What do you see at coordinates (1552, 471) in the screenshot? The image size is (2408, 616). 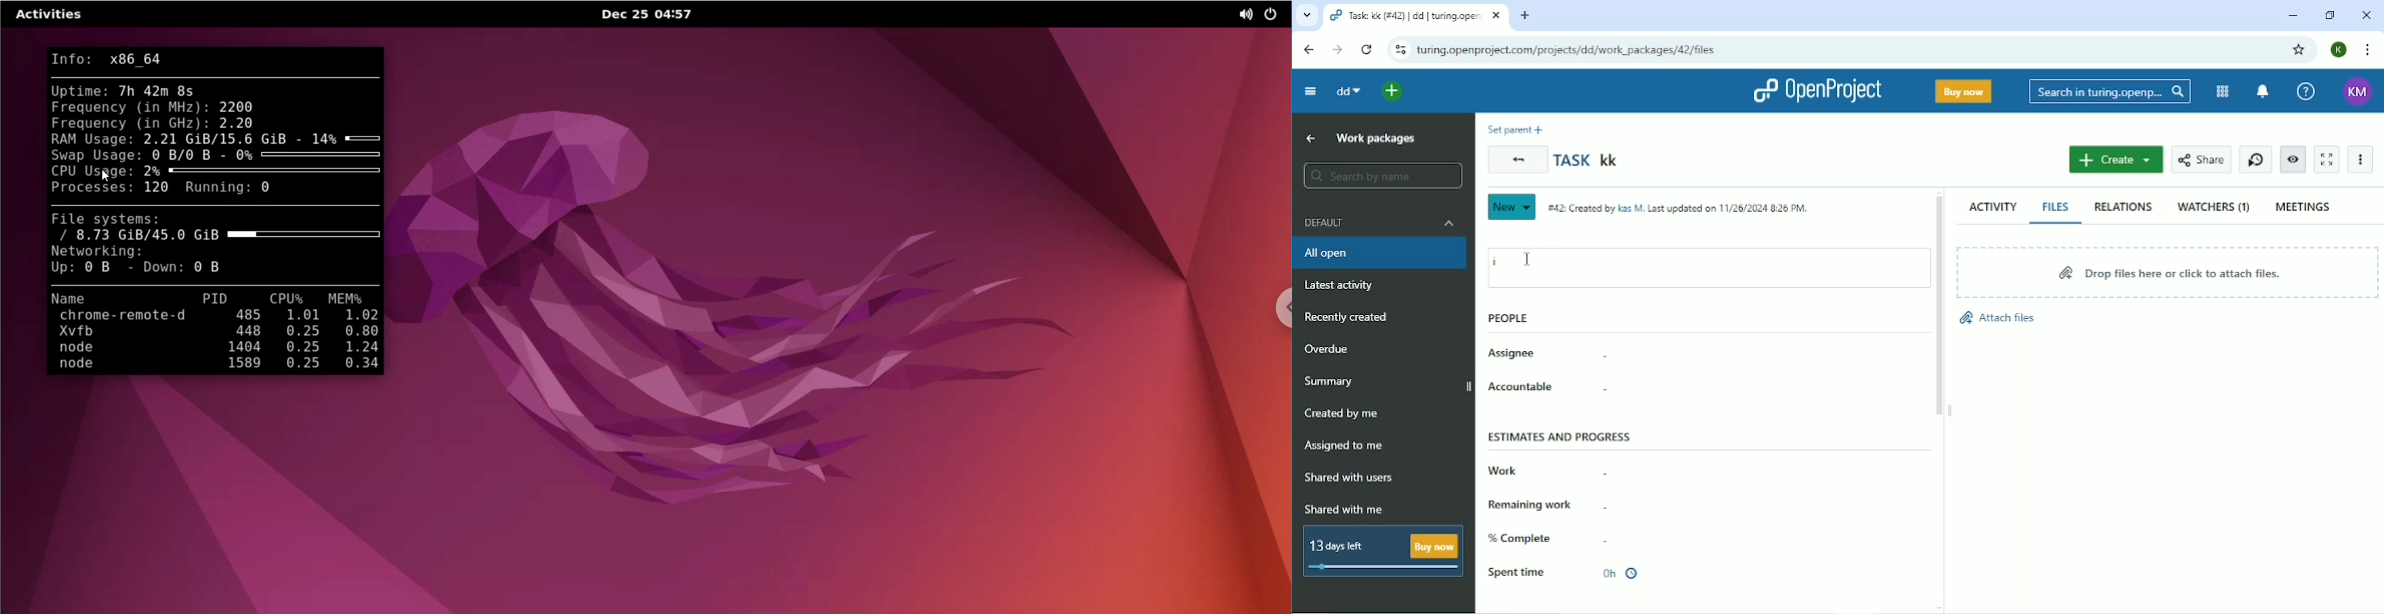 I see `Work` at bounding box center [1552, 471].